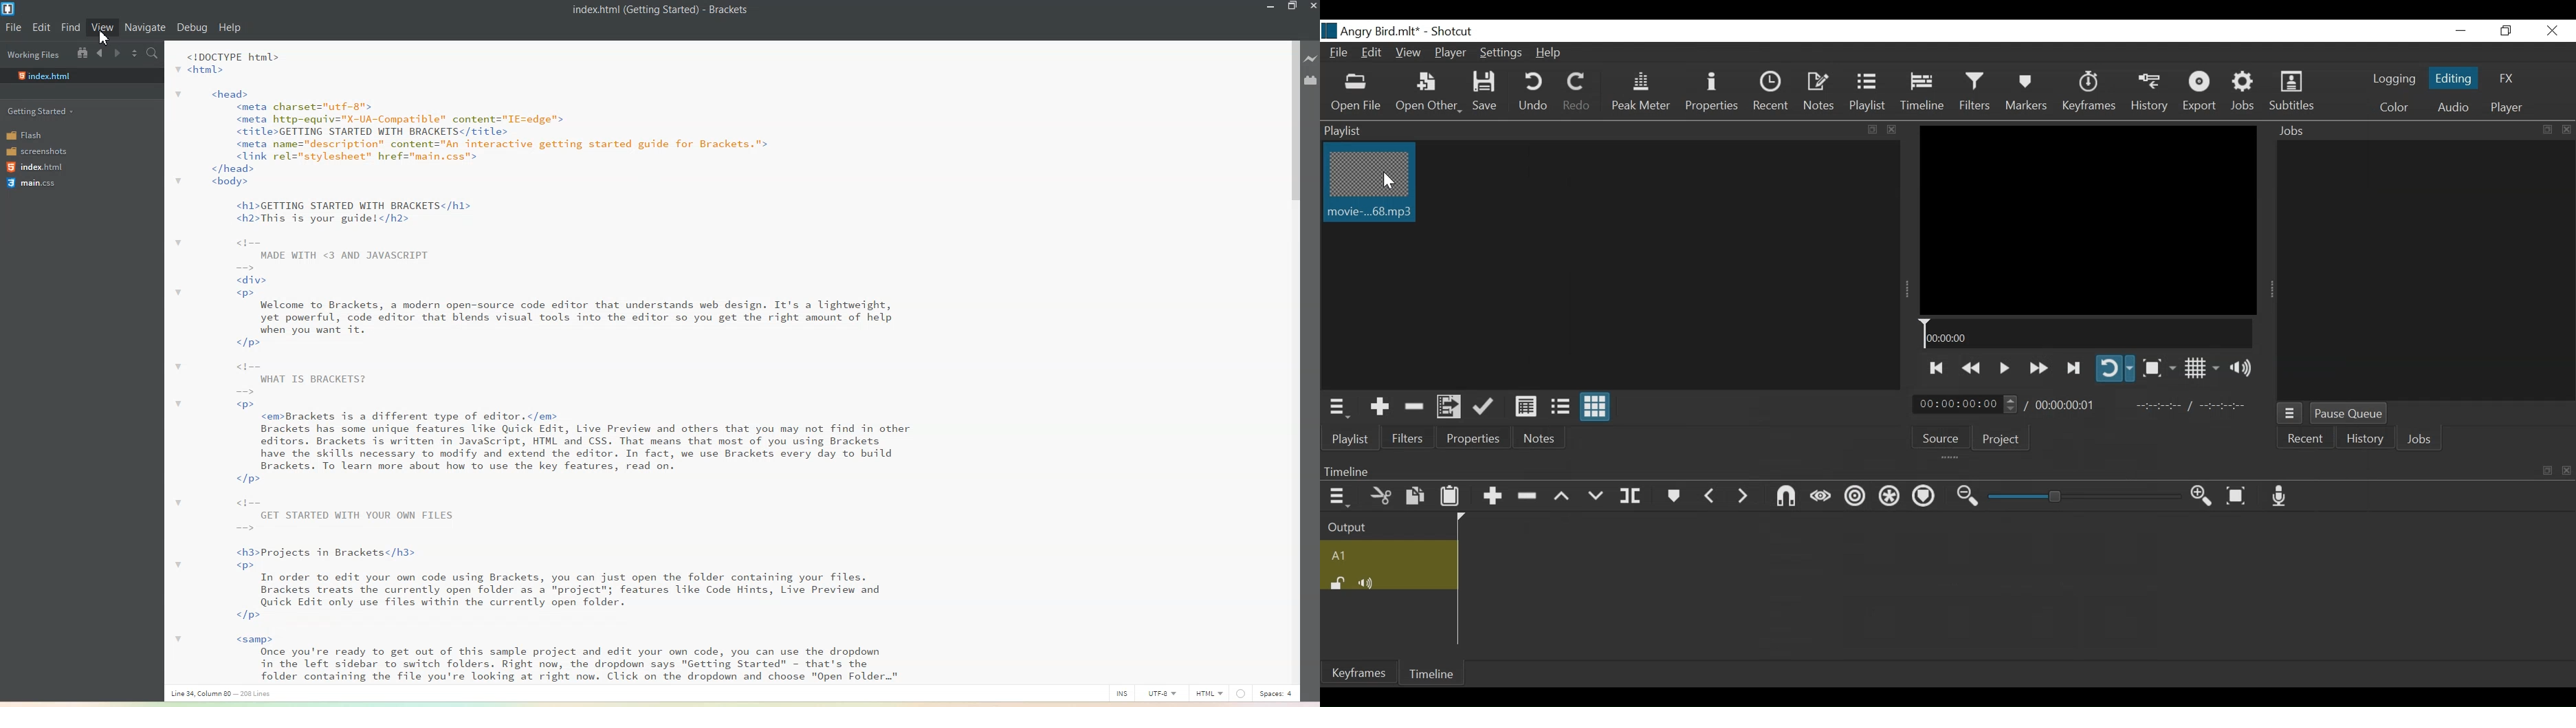 This screenshot has width=2576, height=728. Describe the element at coordinates (1161, 693) in the screenshot. I see `UTF-8` at that location.